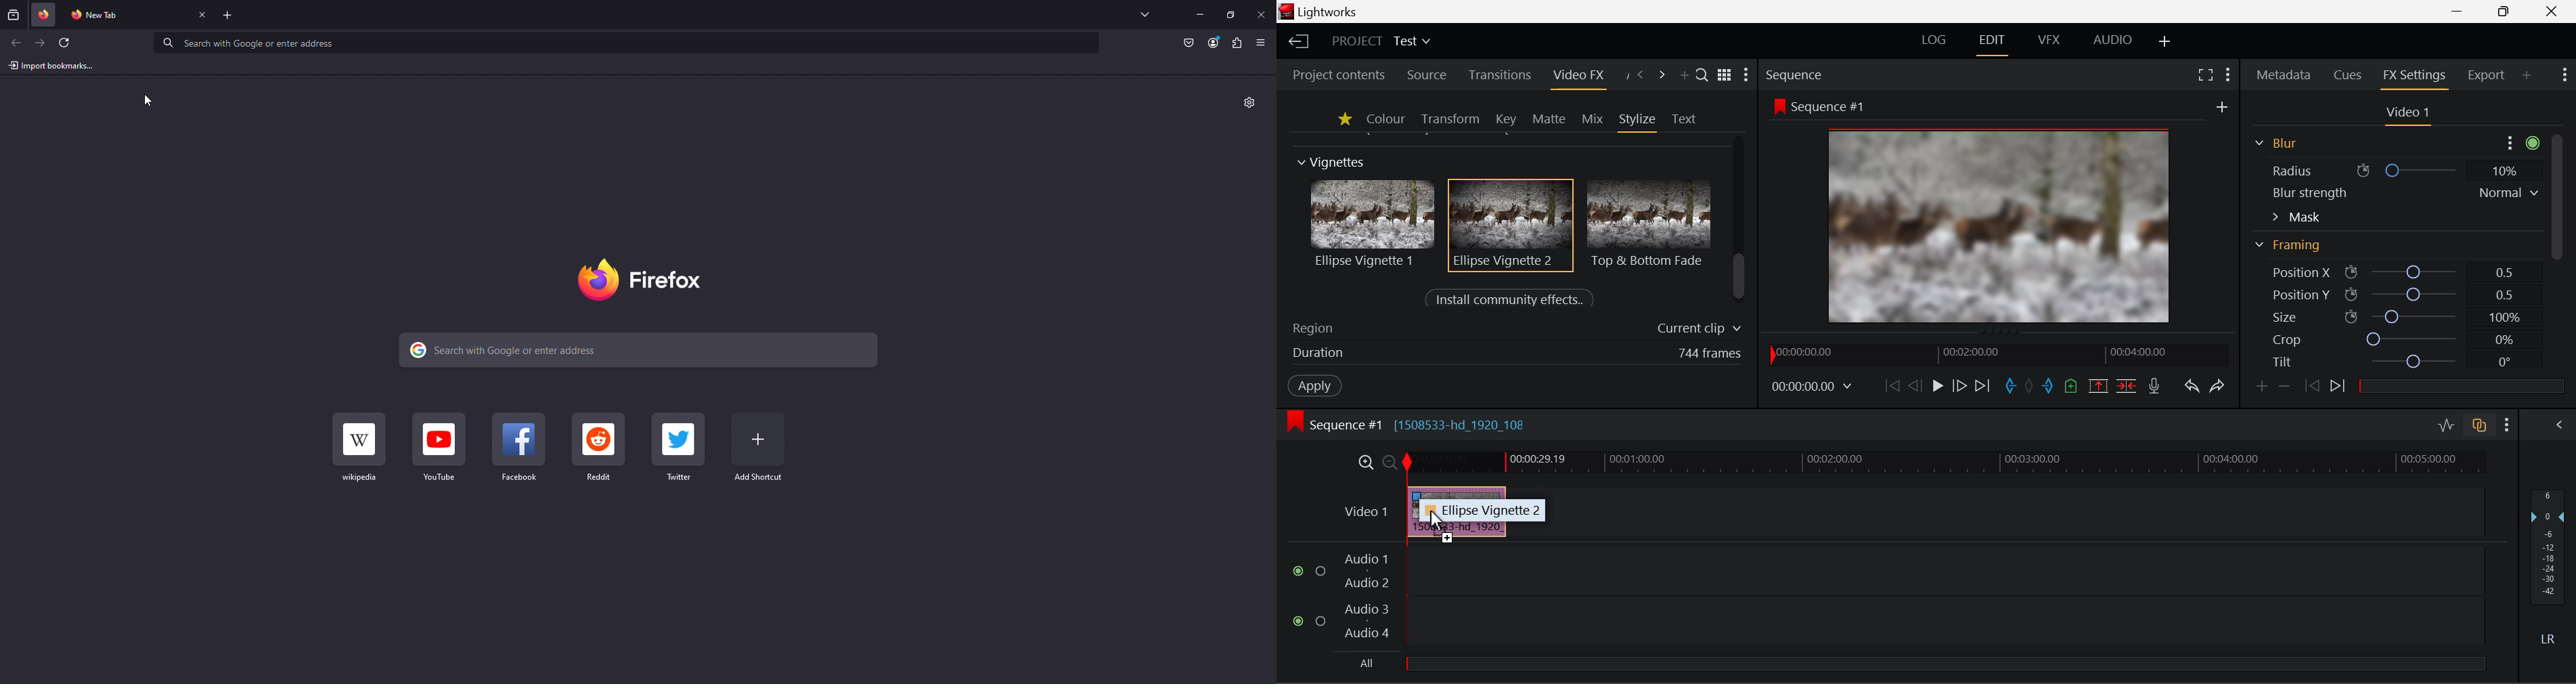  What do you see at coordinates (1250, 104) in the screenshot?
I see `Settings` at bounding box center [1250, 104].